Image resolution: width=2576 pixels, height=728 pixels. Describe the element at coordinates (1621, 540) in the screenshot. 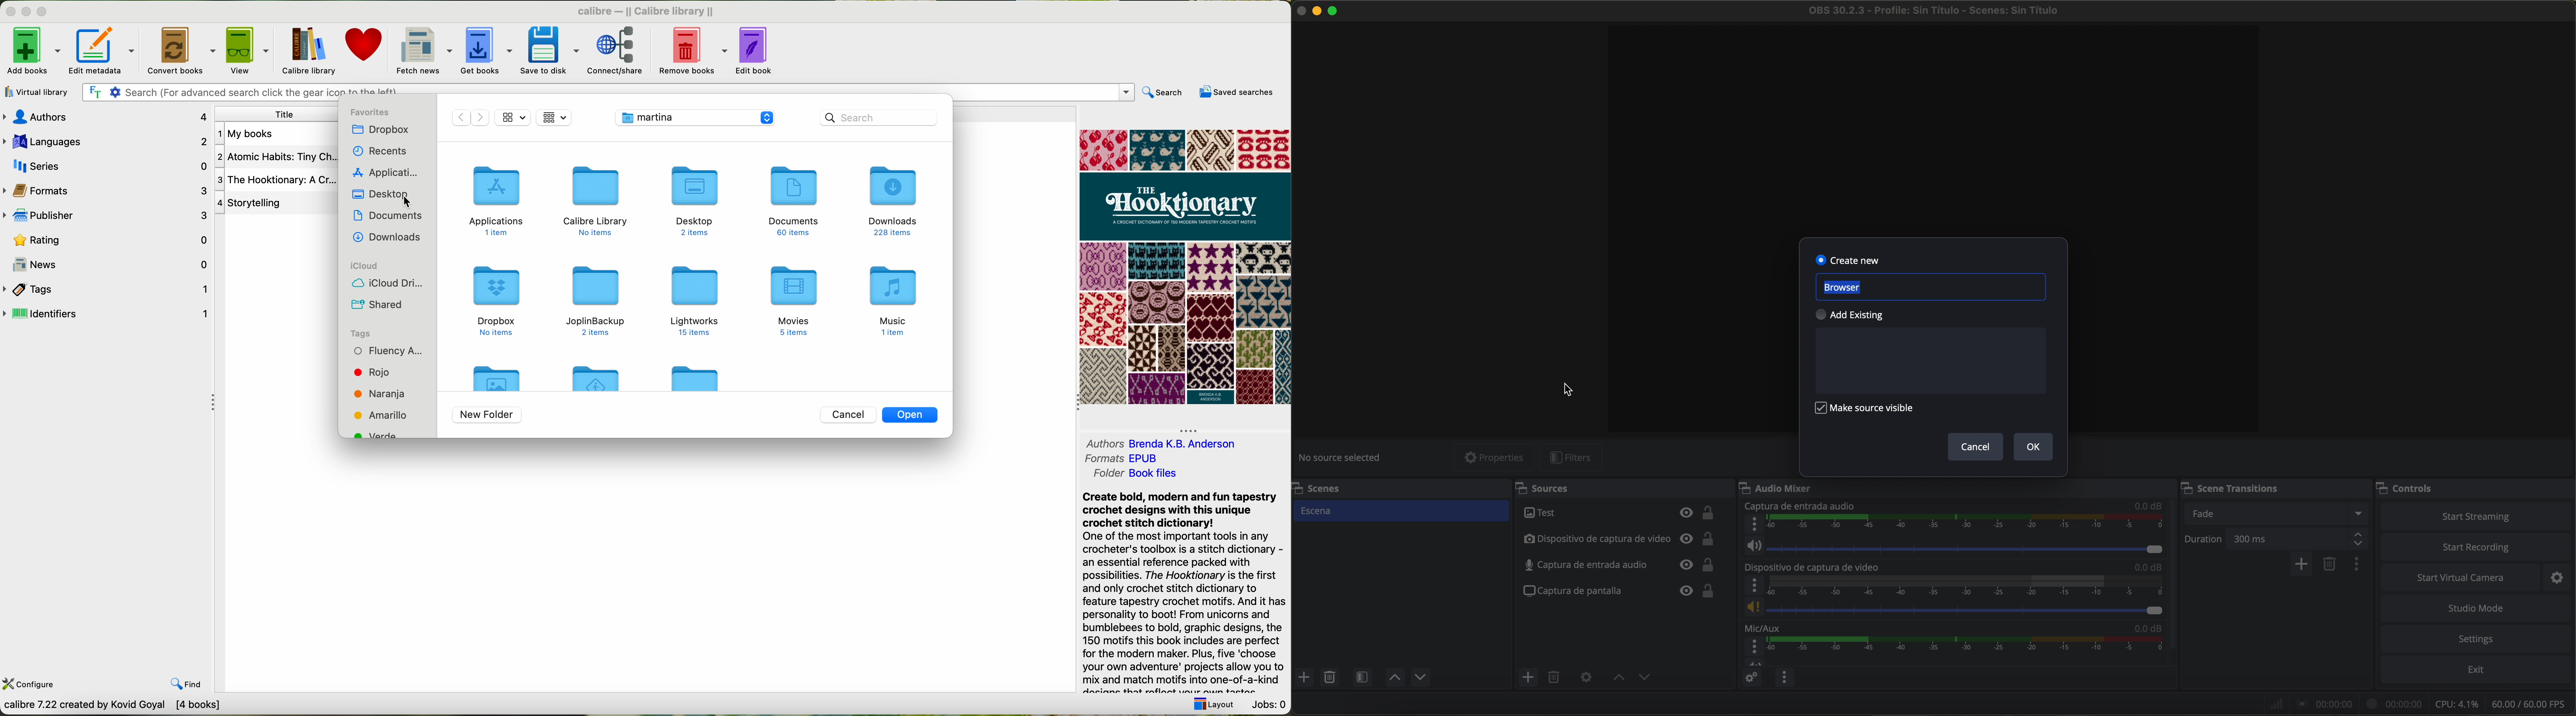

I see `video capture device` at that location.